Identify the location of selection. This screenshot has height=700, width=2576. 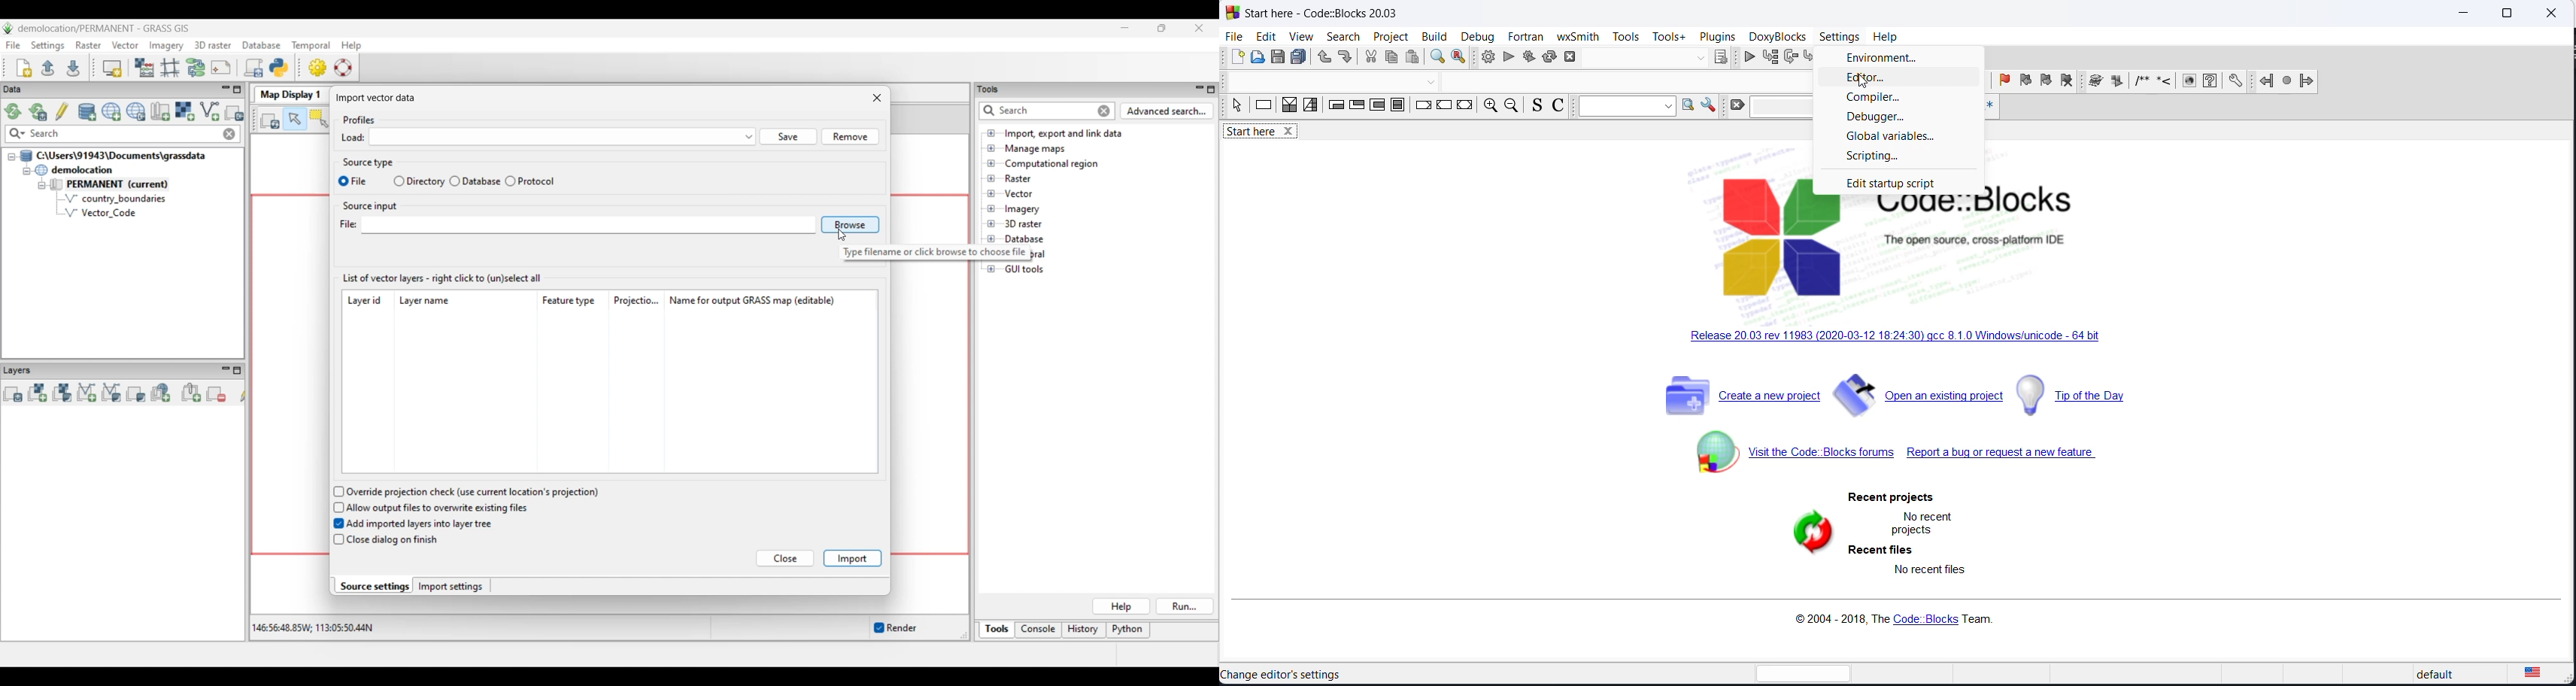
(1310, 108).